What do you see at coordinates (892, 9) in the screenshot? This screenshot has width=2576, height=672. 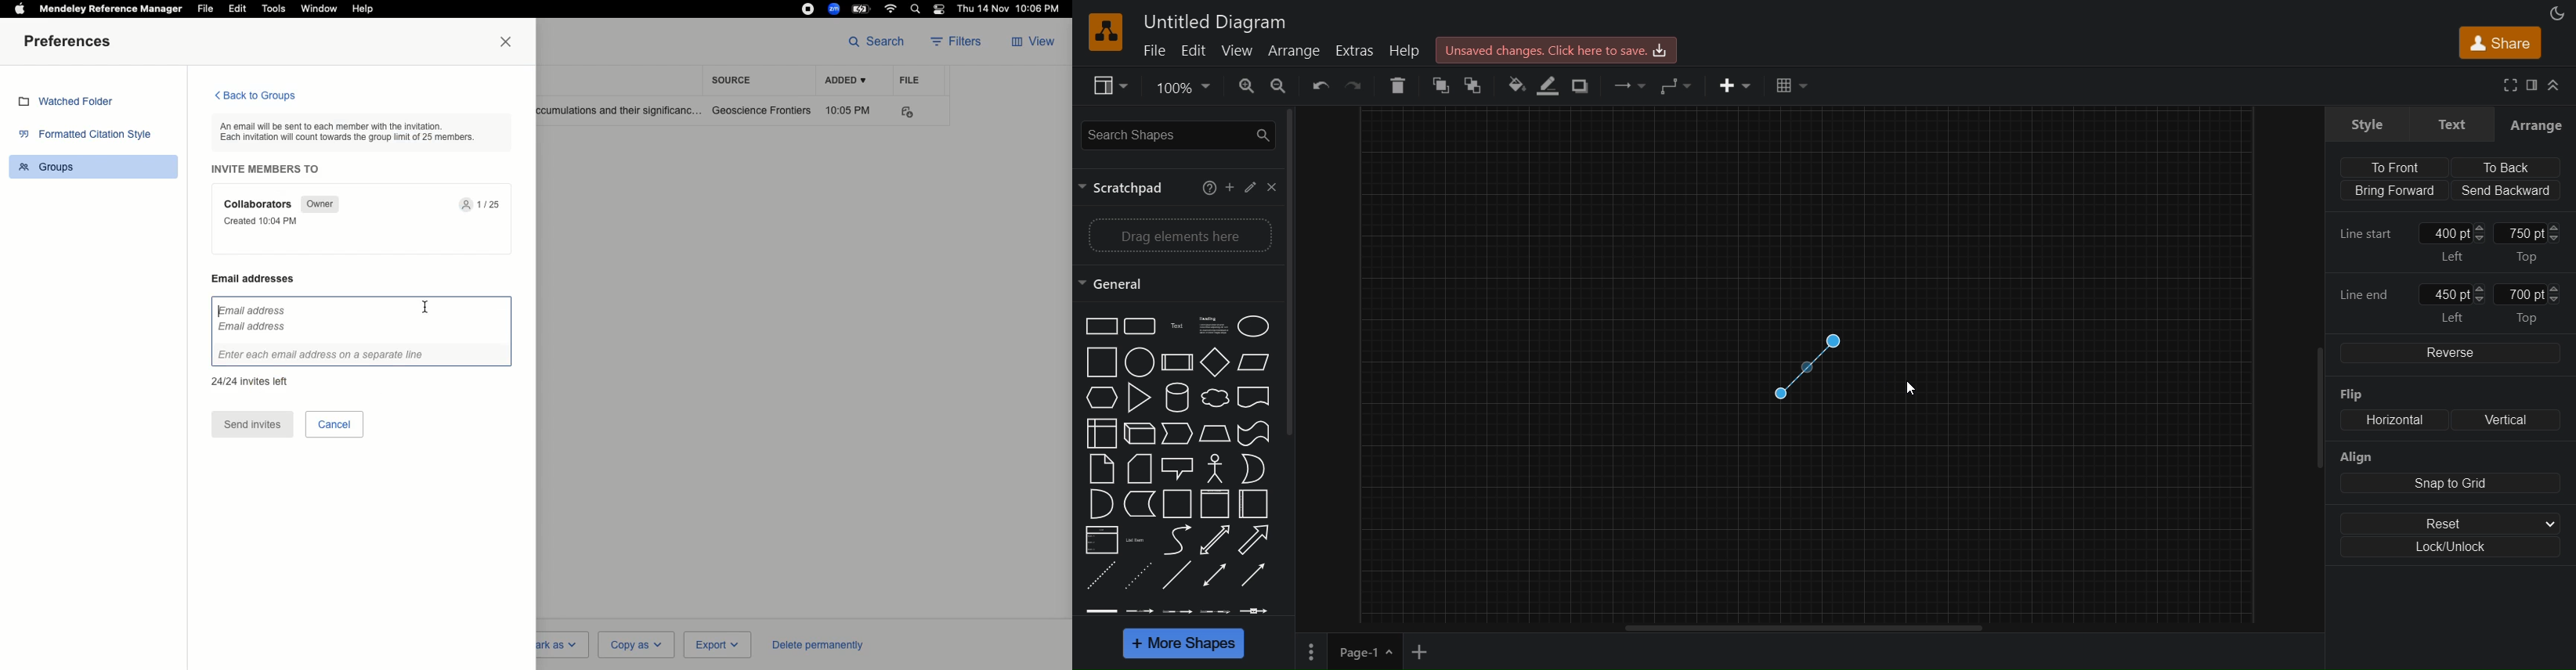 I see `Internet` at bounding box center [892, 9].